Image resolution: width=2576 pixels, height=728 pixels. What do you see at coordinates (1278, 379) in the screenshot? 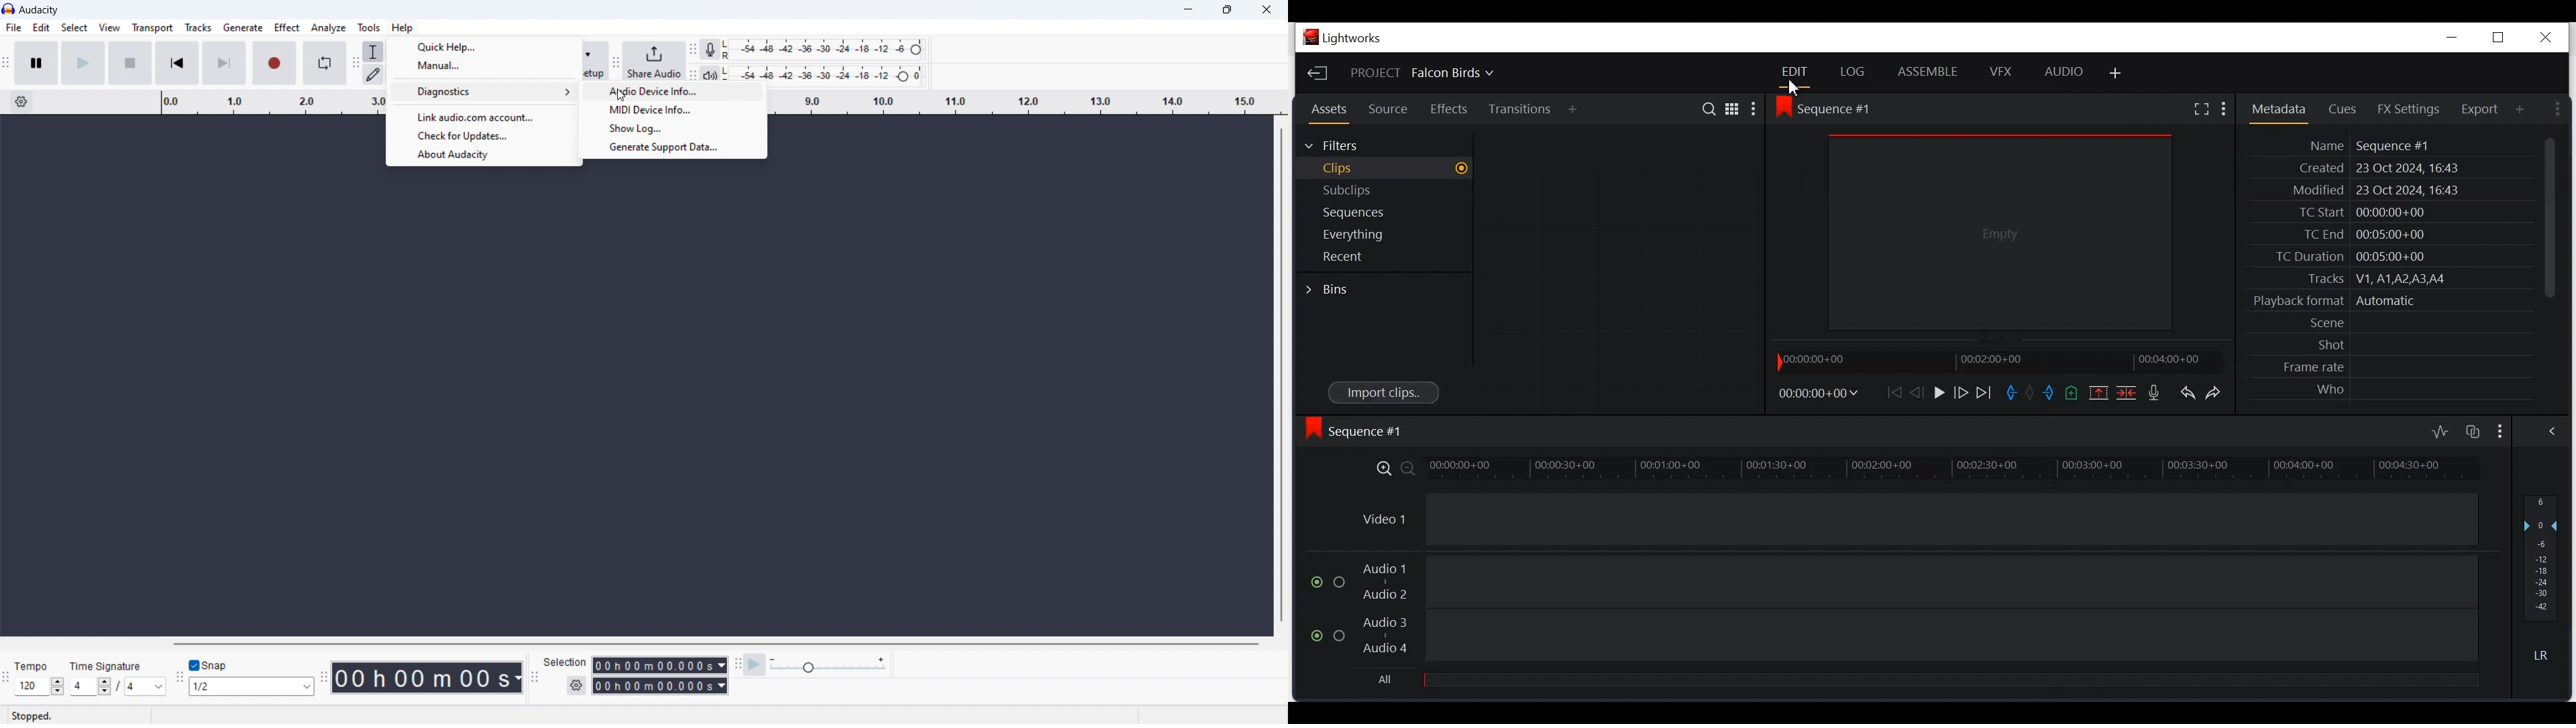
I see `Vertical scroll bar` at bounding box center [1278, 379].